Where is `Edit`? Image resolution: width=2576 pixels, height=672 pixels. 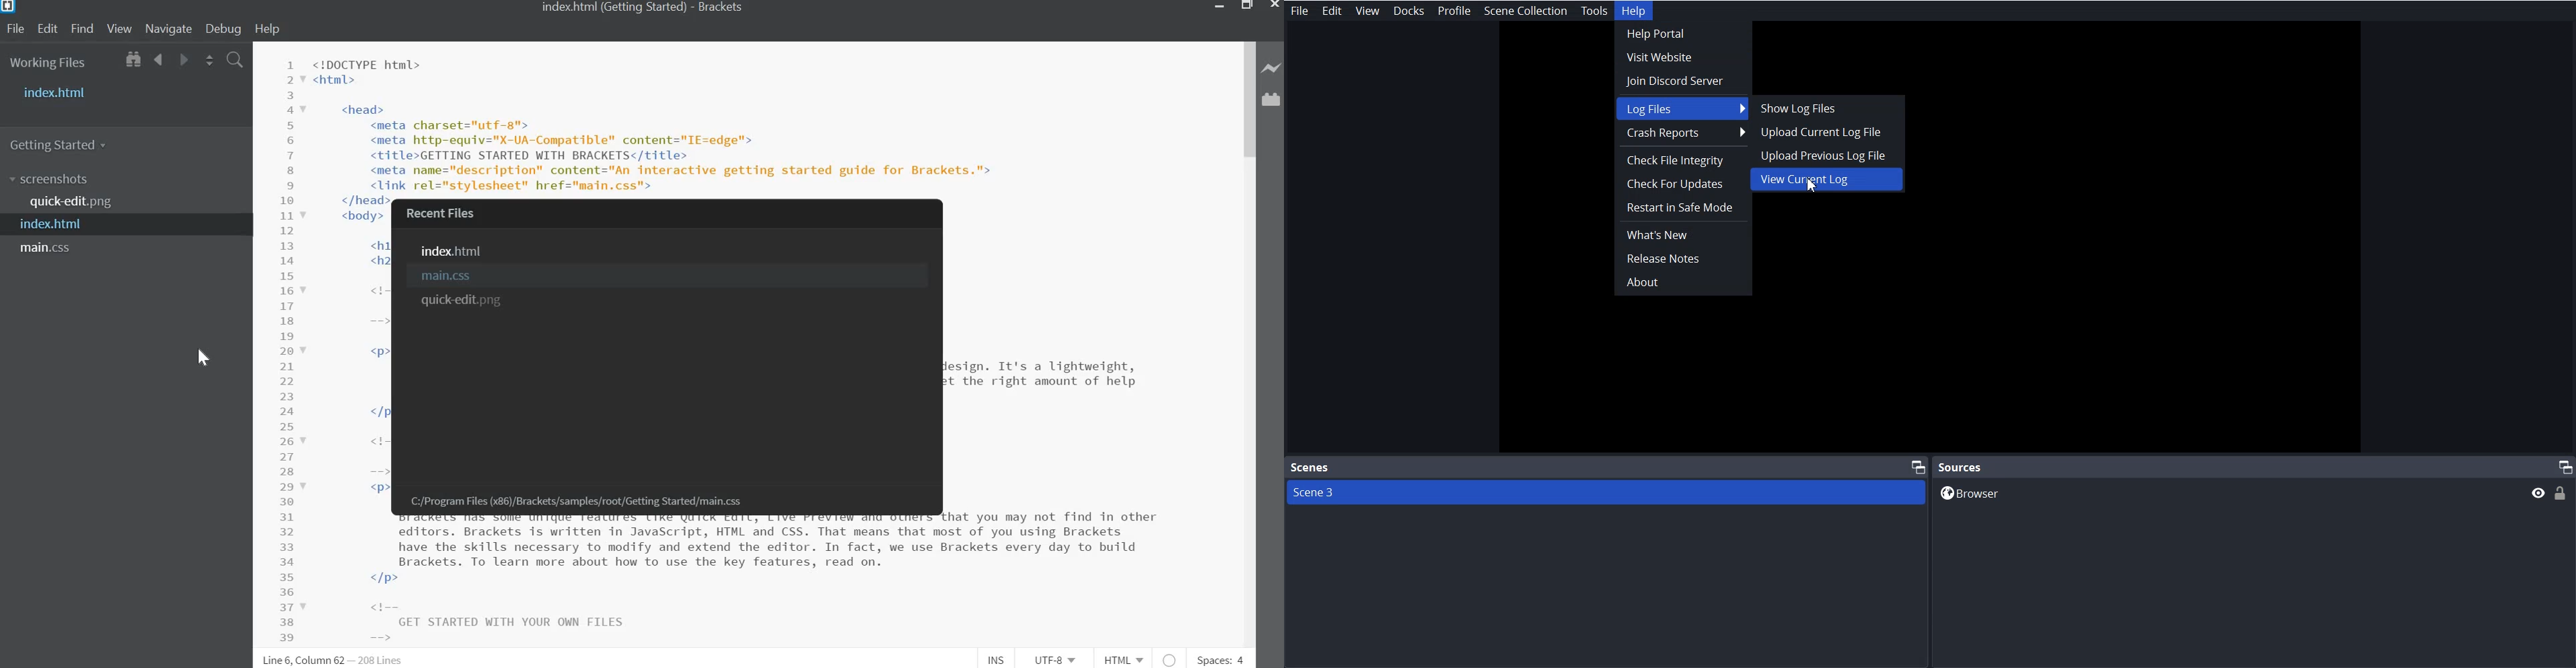 Edit is located at coordinates (47, 29).